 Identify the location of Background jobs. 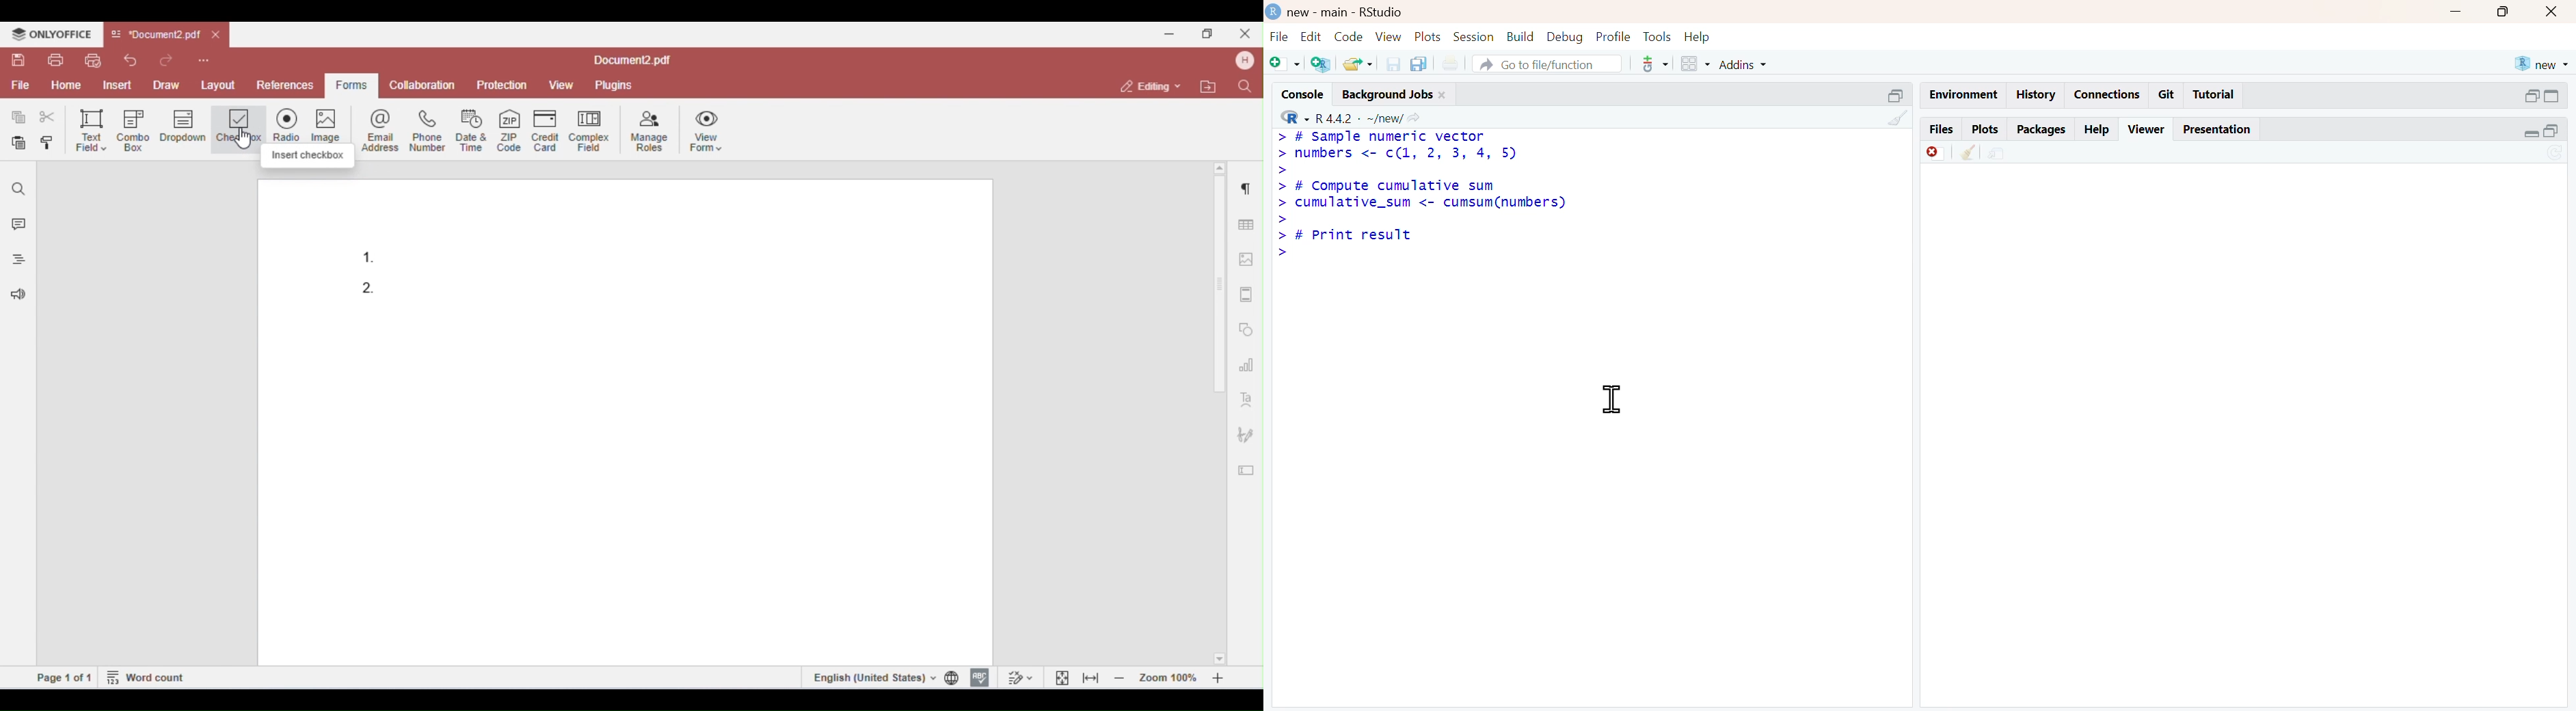
(1388, 95).